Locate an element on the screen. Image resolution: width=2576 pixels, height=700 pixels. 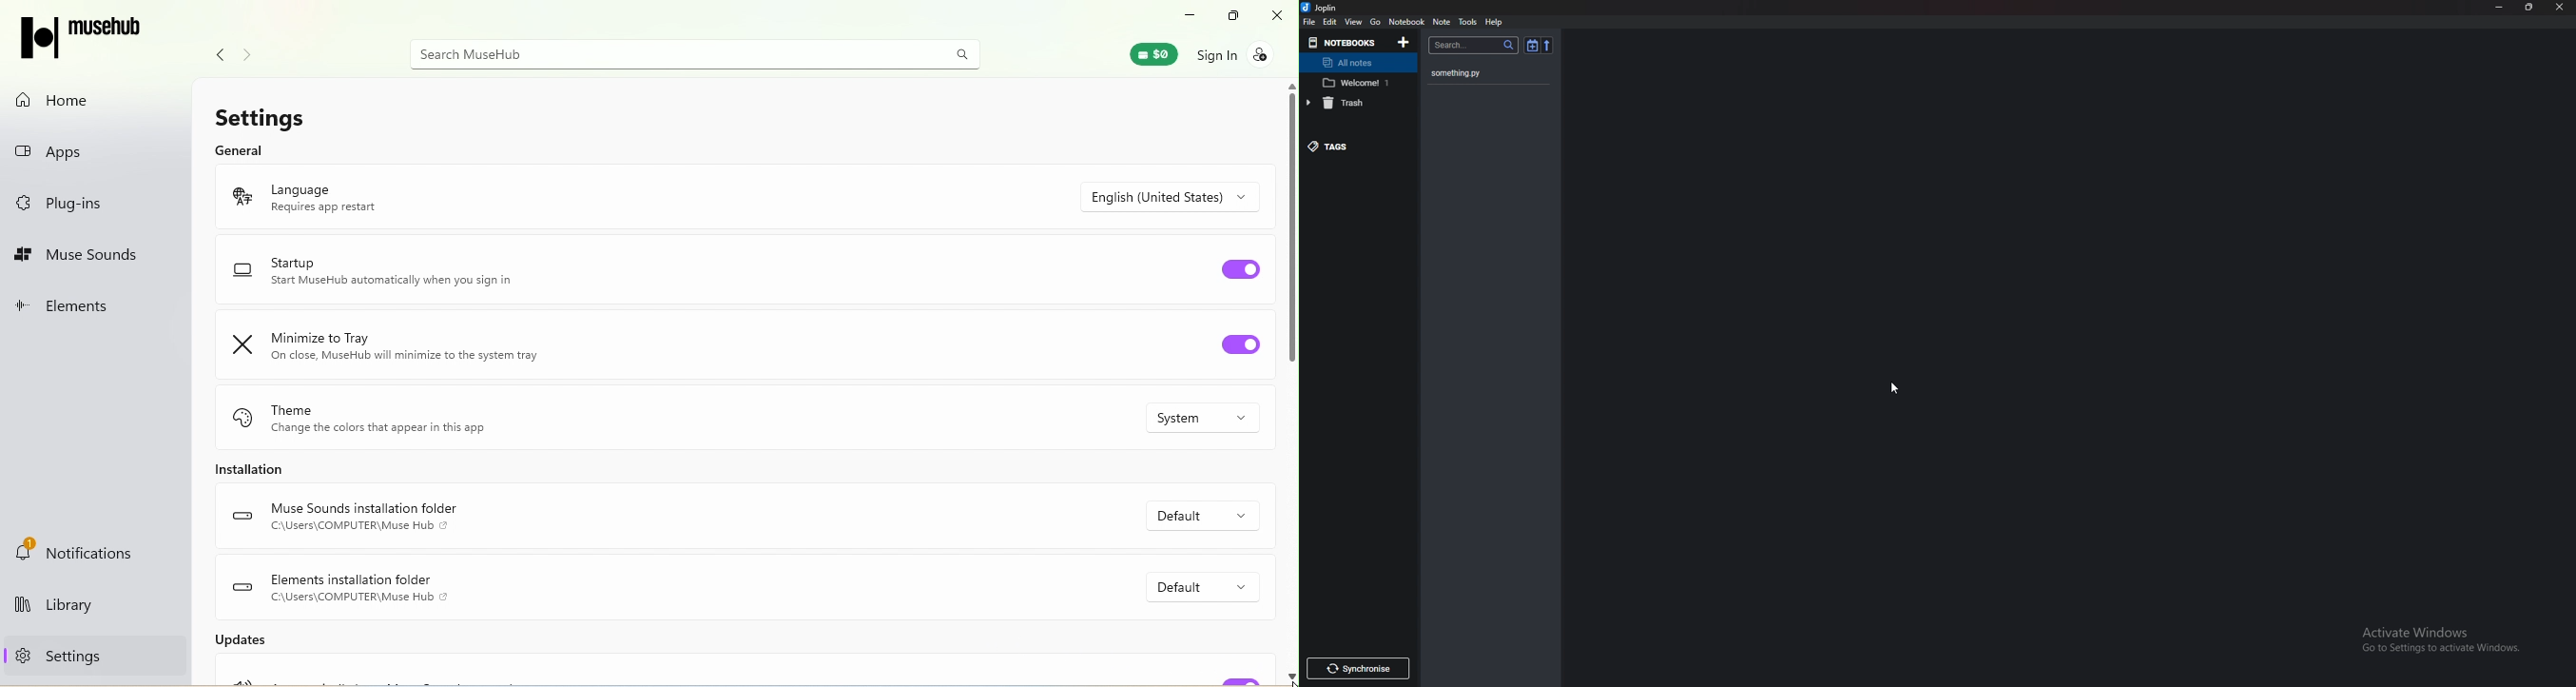
close is located at coordinates (2561, 7).